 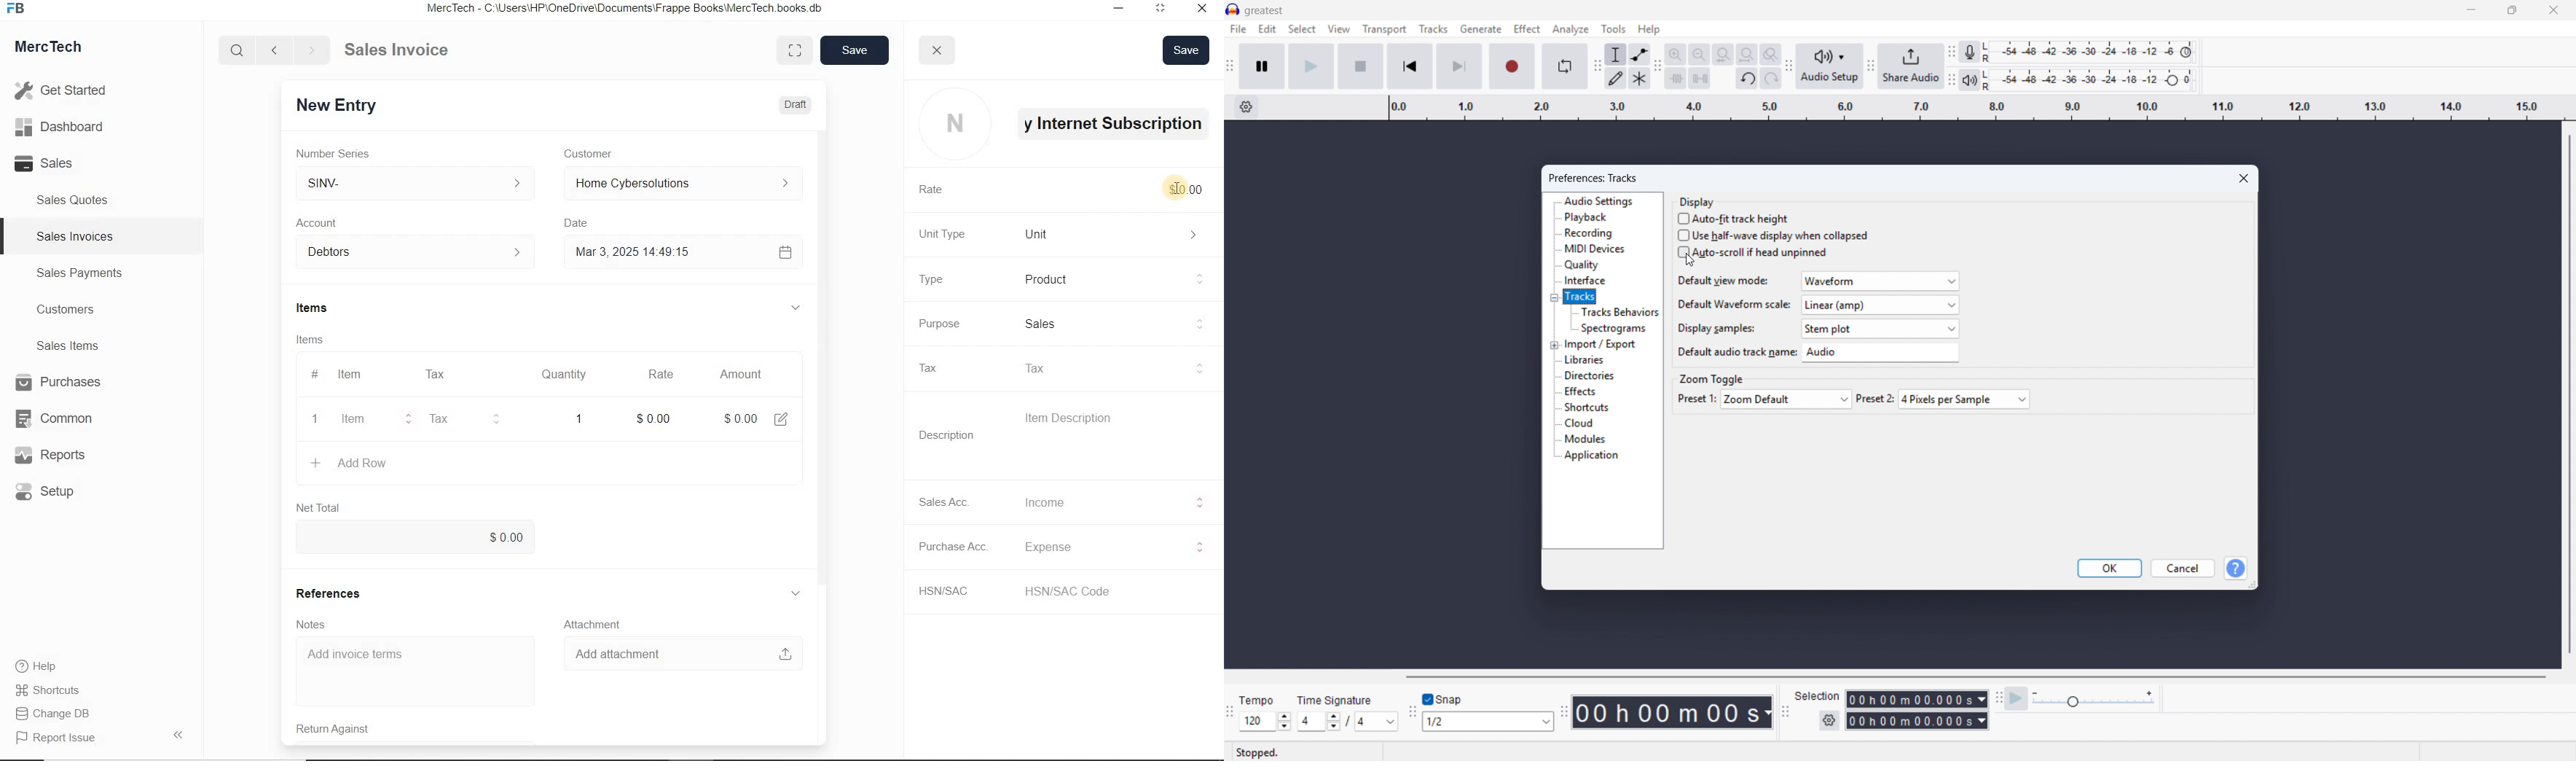 What do you see at coordinates (415, 253) in the screenshot?
I see `Account dropdown` at bounding box center [415, 253].